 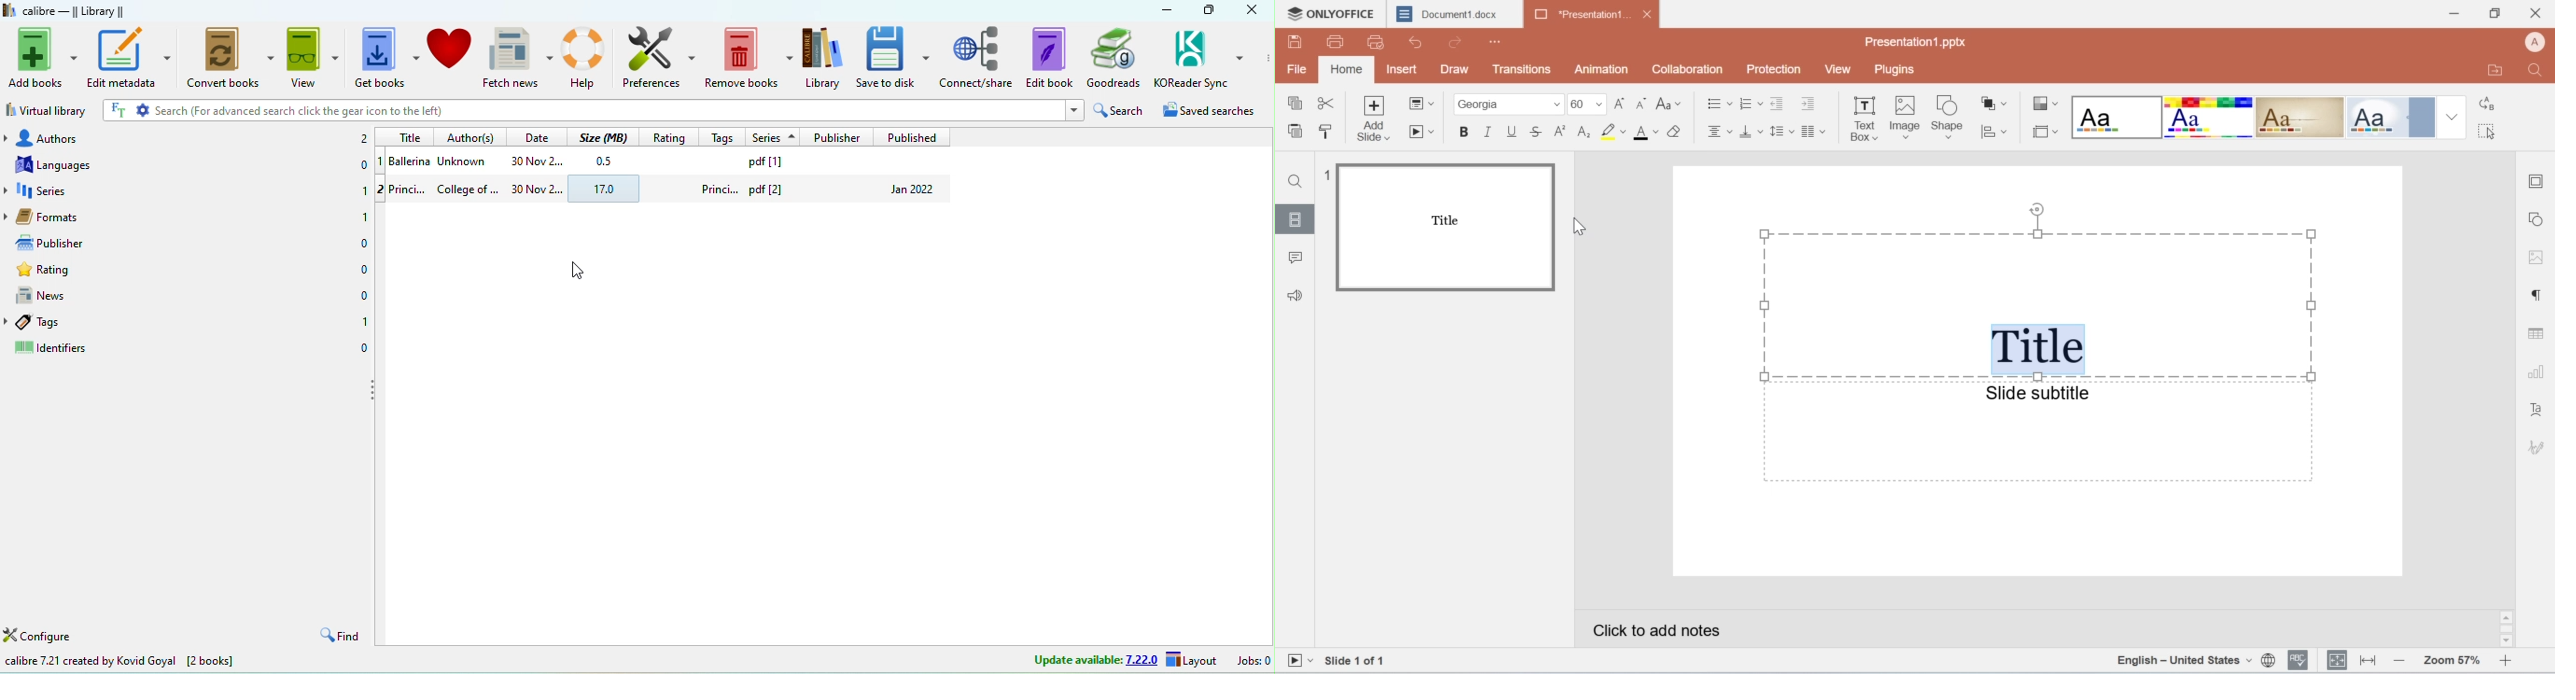 What do you see at coordinates (1718, 132) in the screenshot?
I see `alignment` at bounding box center [1718, 132].